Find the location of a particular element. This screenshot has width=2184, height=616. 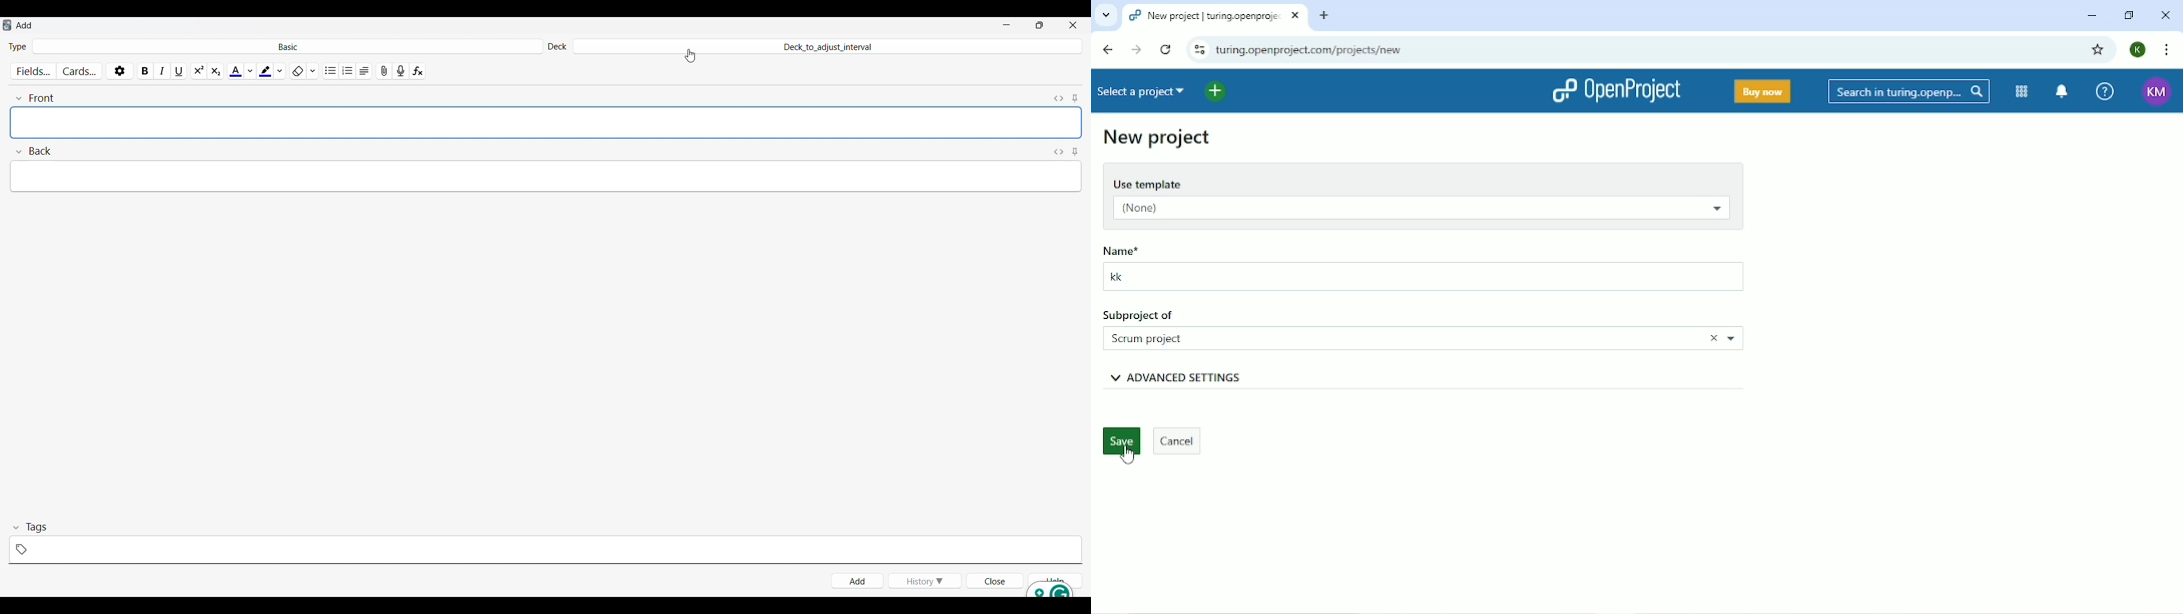

Options is located at coordinates (119, 70).